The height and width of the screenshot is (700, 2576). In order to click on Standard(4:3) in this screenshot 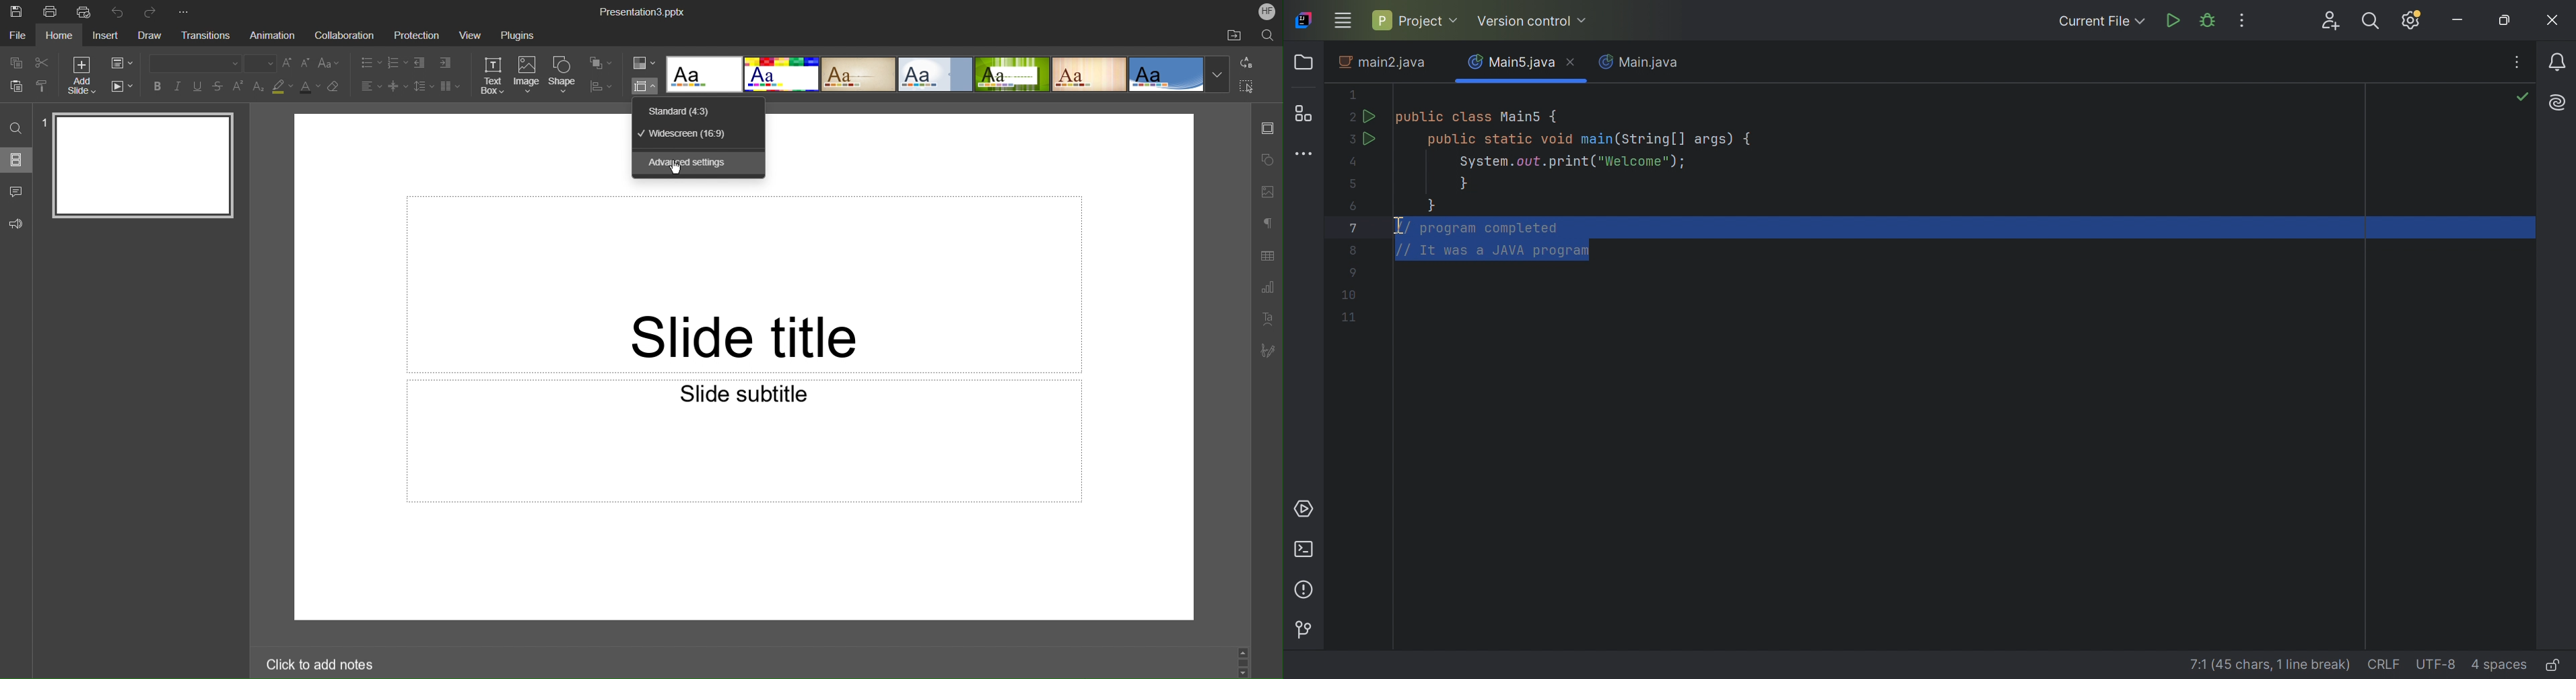, I will do `click(679, 110)`.